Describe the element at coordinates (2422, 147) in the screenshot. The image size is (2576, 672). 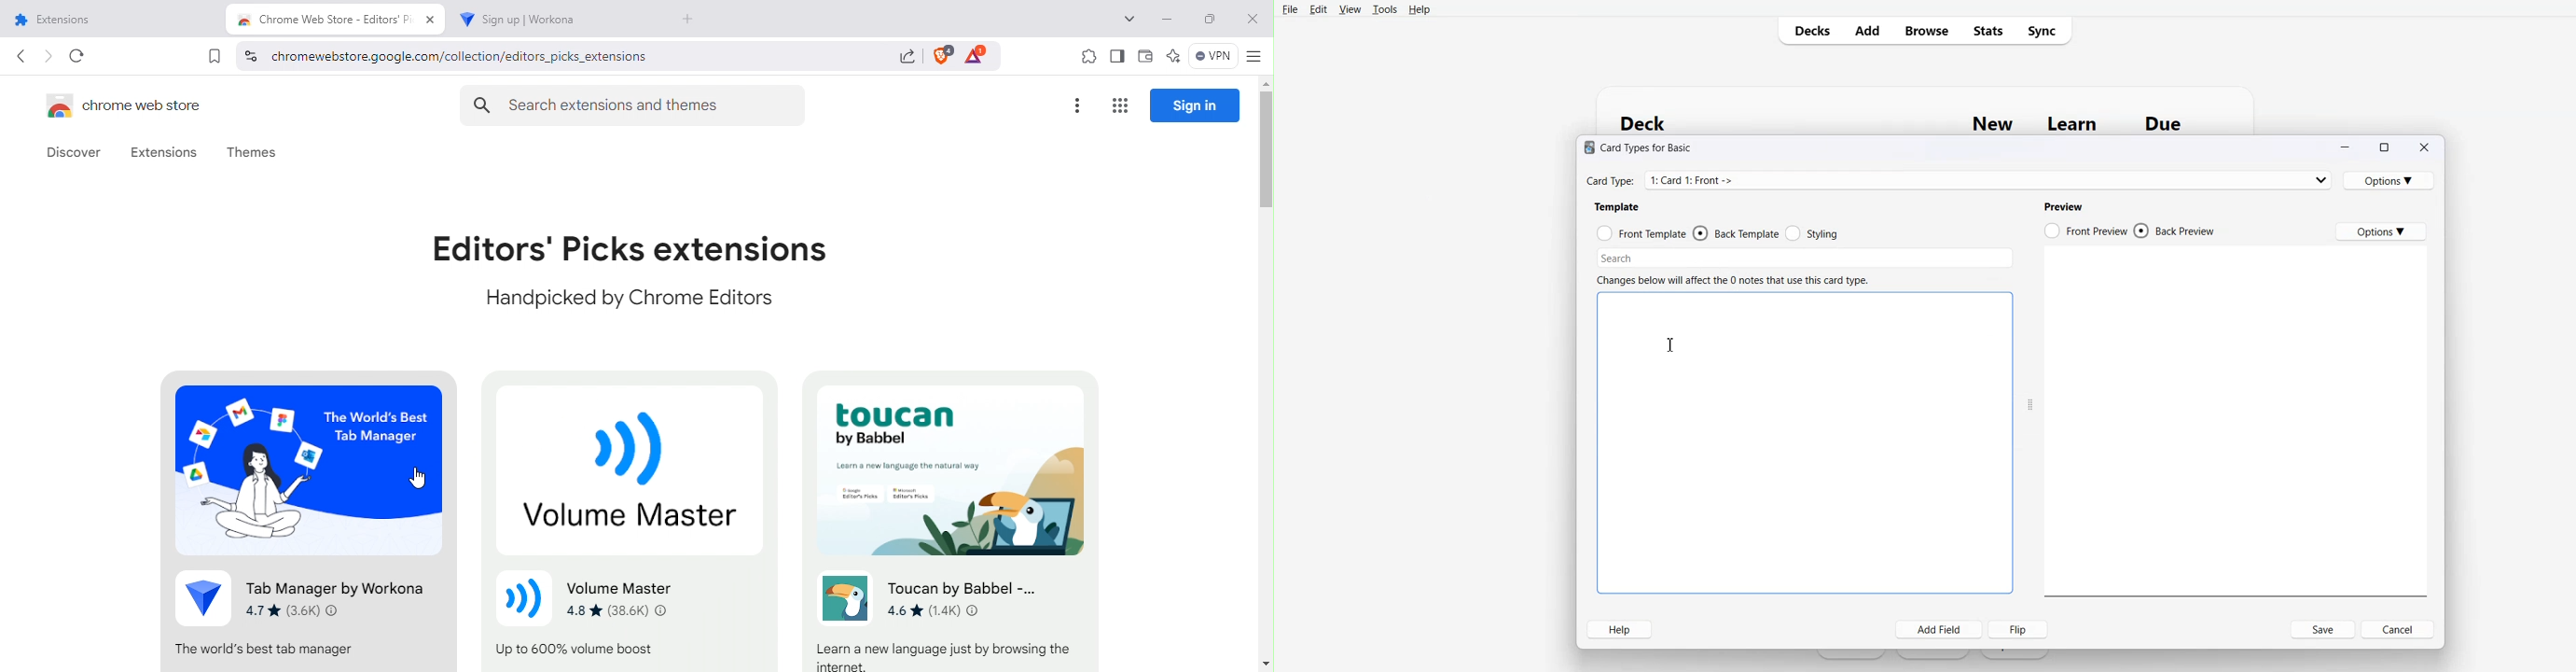
I see `Close` at that location.